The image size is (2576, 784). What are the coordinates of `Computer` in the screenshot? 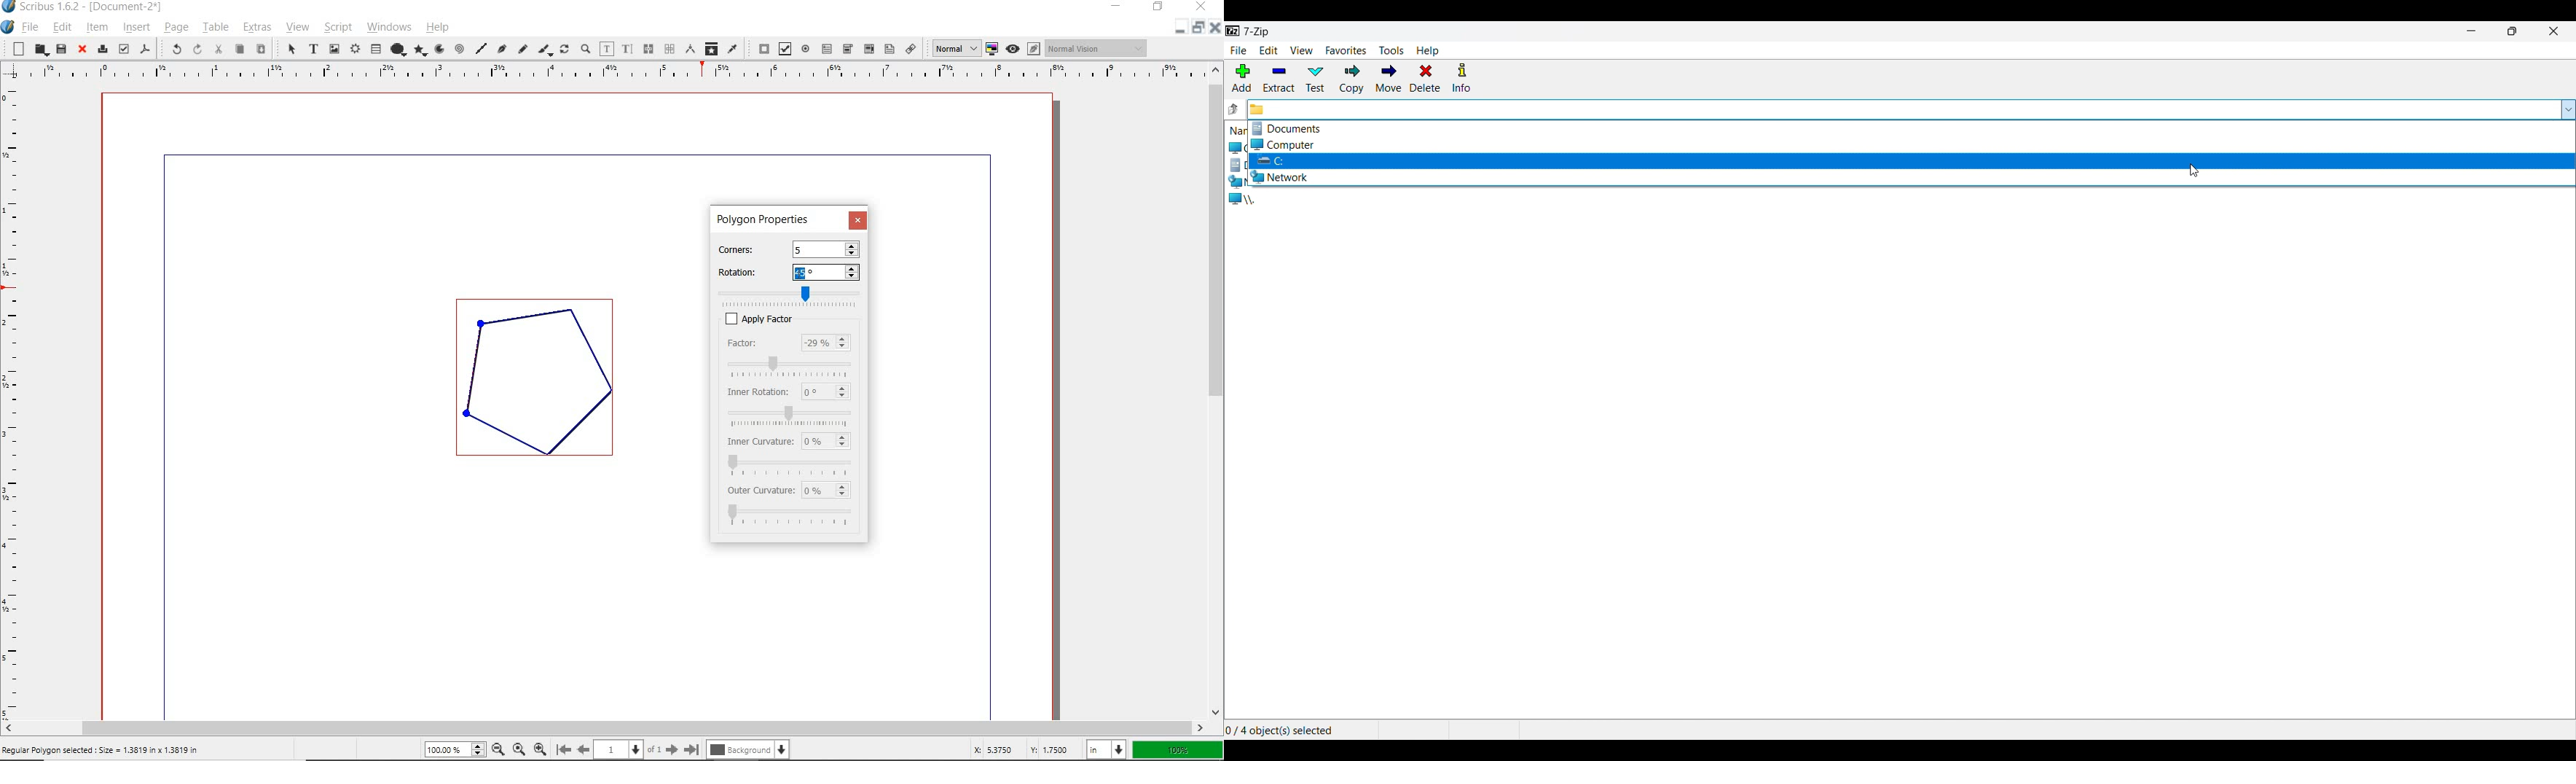 It's located at (1909, 144).